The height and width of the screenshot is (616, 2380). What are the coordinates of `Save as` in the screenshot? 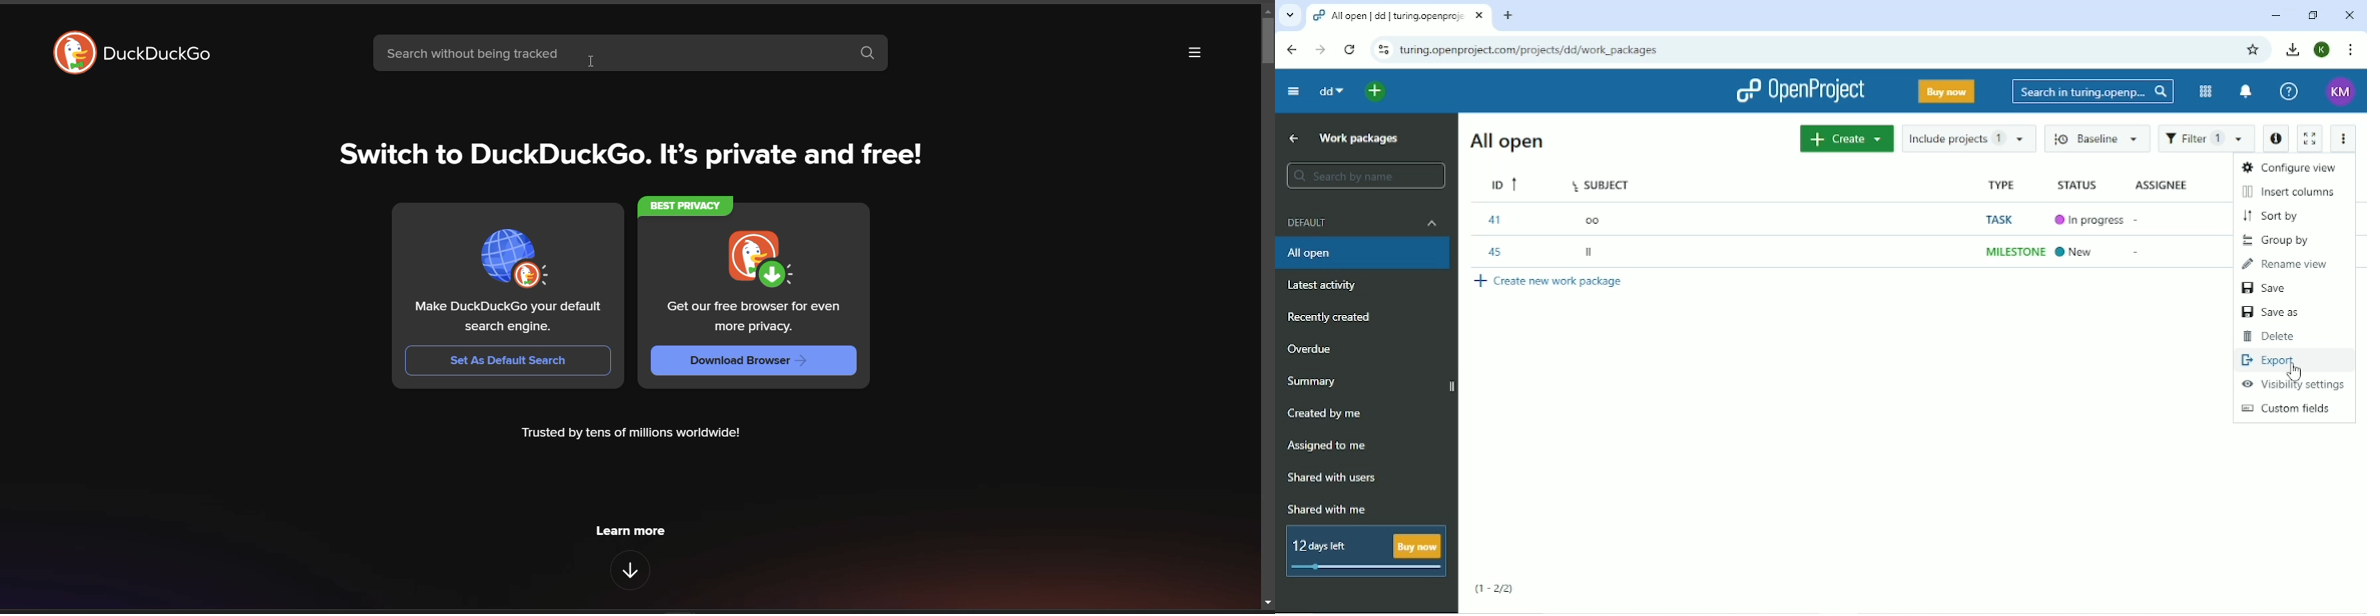 It's located at (2274, 313).